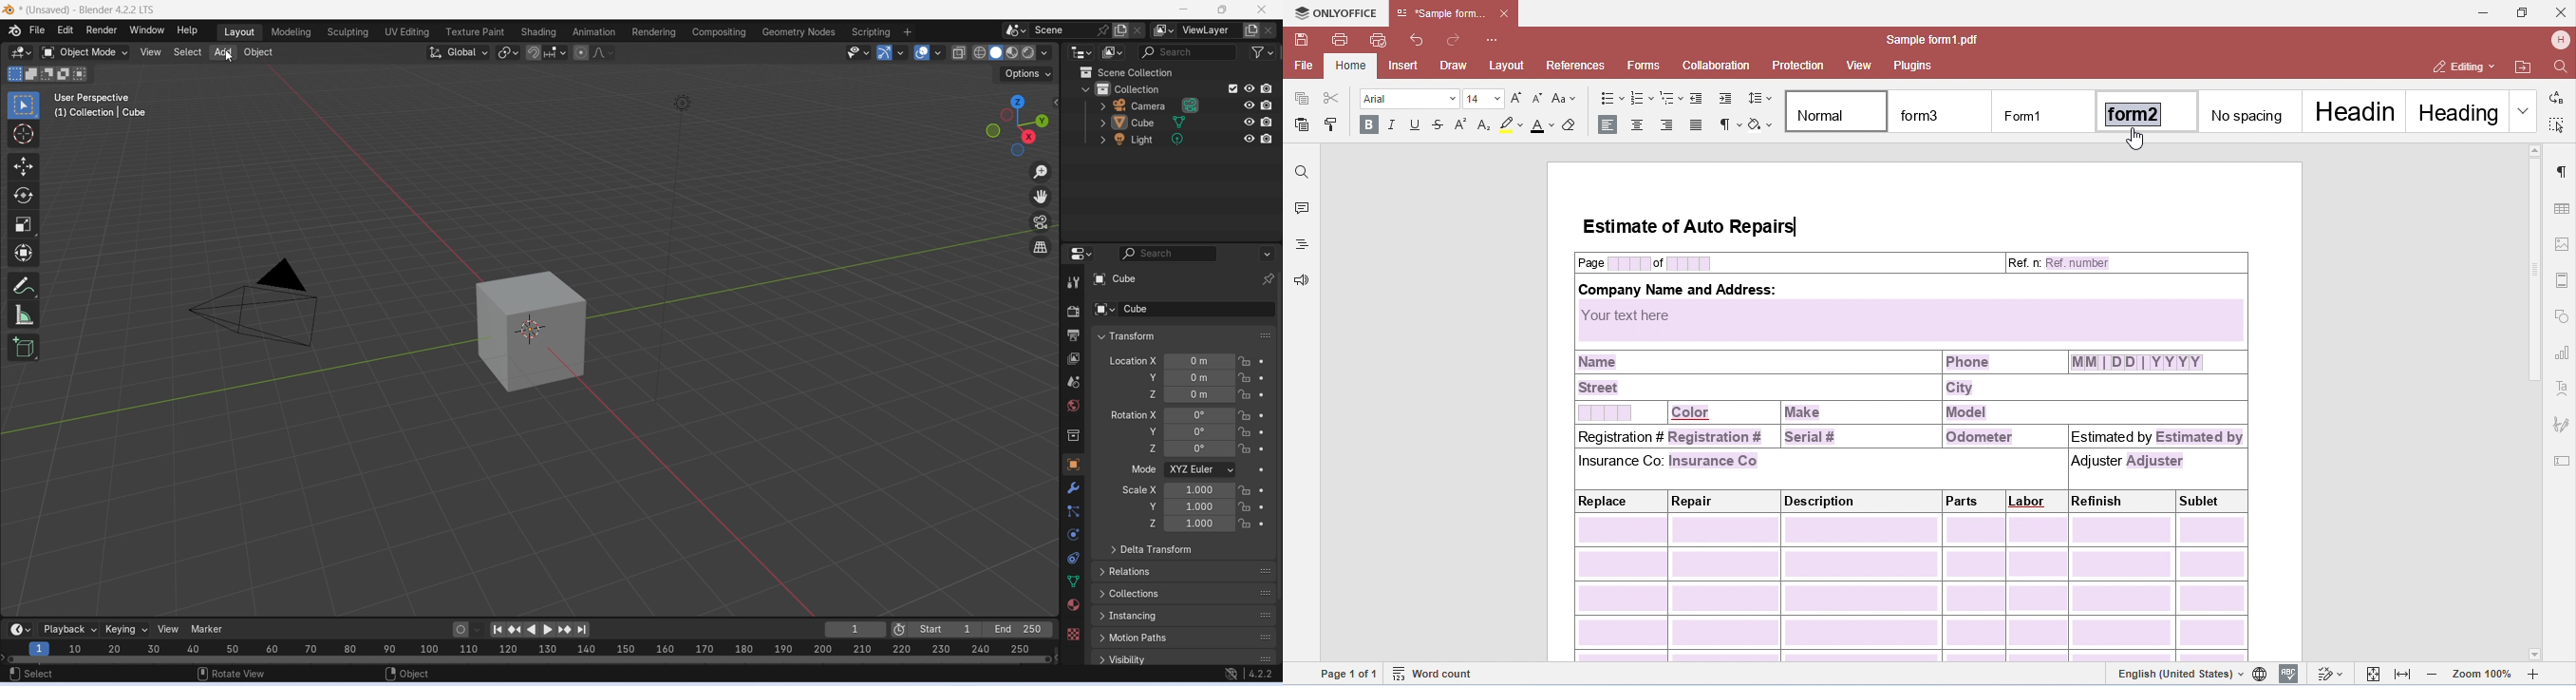 The image size is (2576, 700). Describe the element at coordinates (1267, 138) in the screenshot. I see `disable in renders` at that location.